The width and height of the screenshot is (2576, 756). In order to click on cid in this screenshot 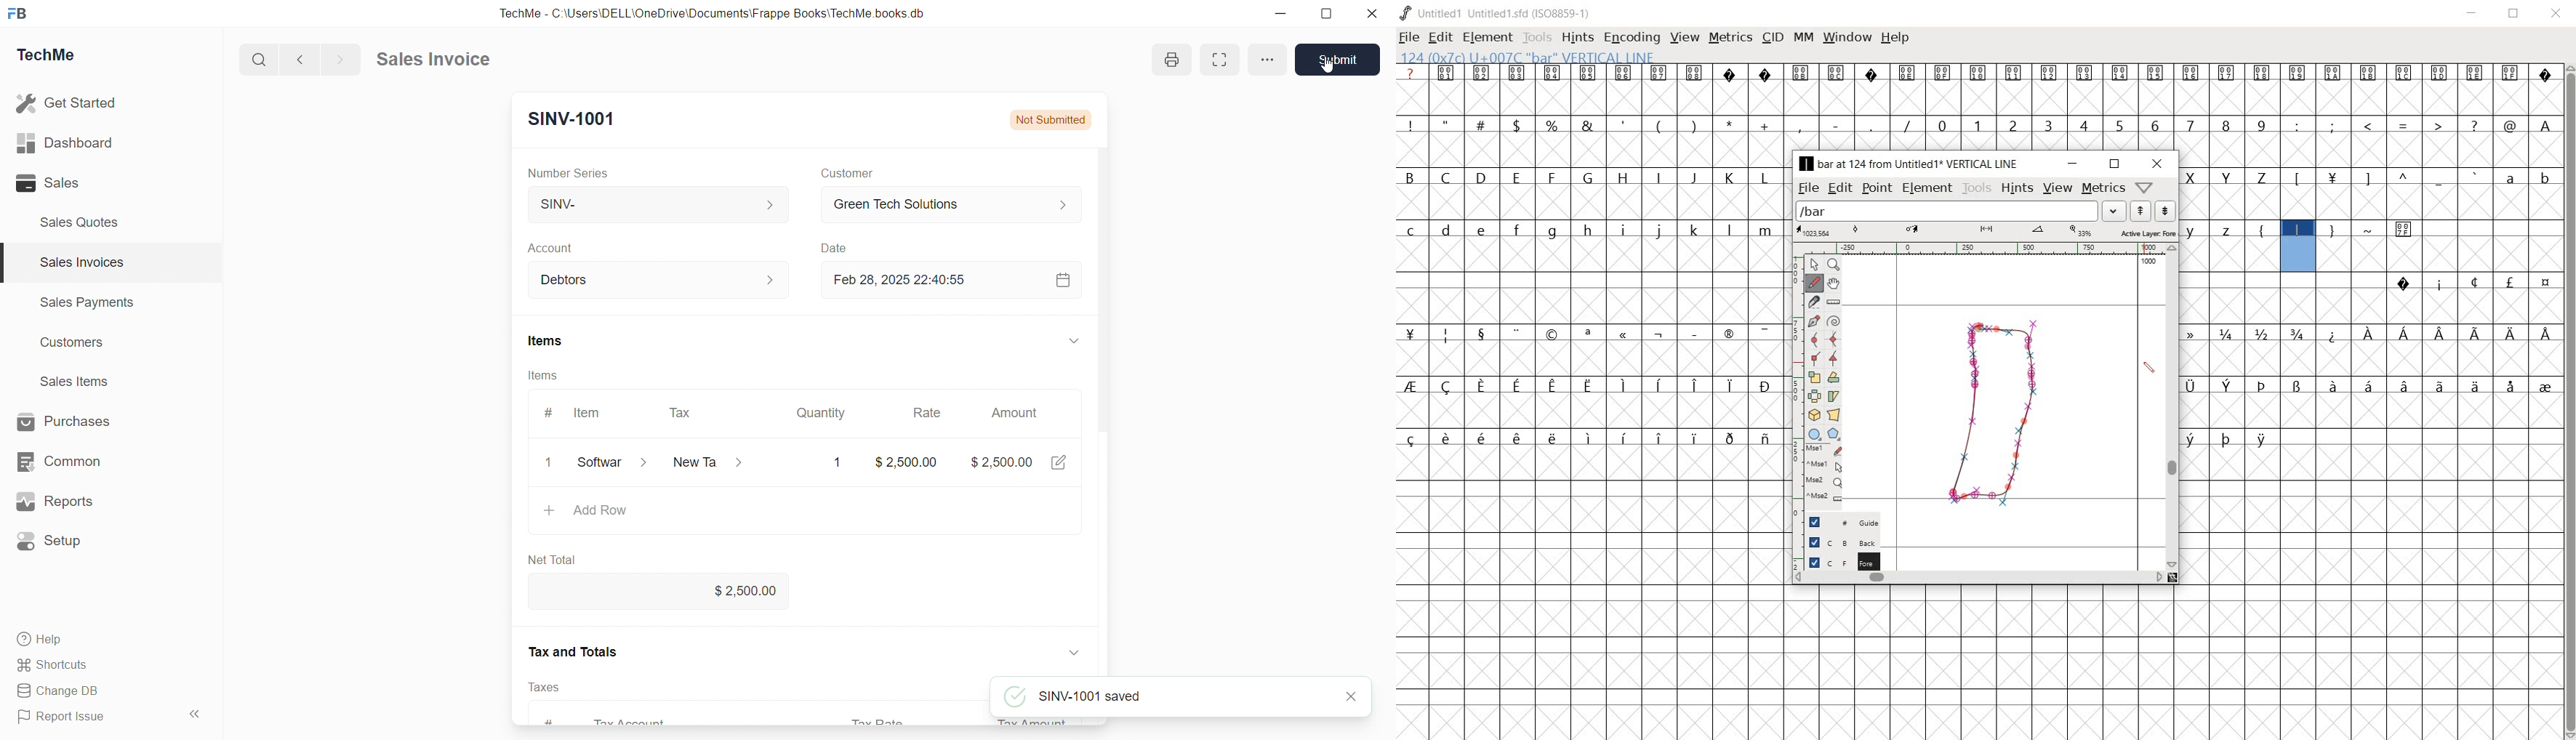, I will do `click(1773, 38)`.